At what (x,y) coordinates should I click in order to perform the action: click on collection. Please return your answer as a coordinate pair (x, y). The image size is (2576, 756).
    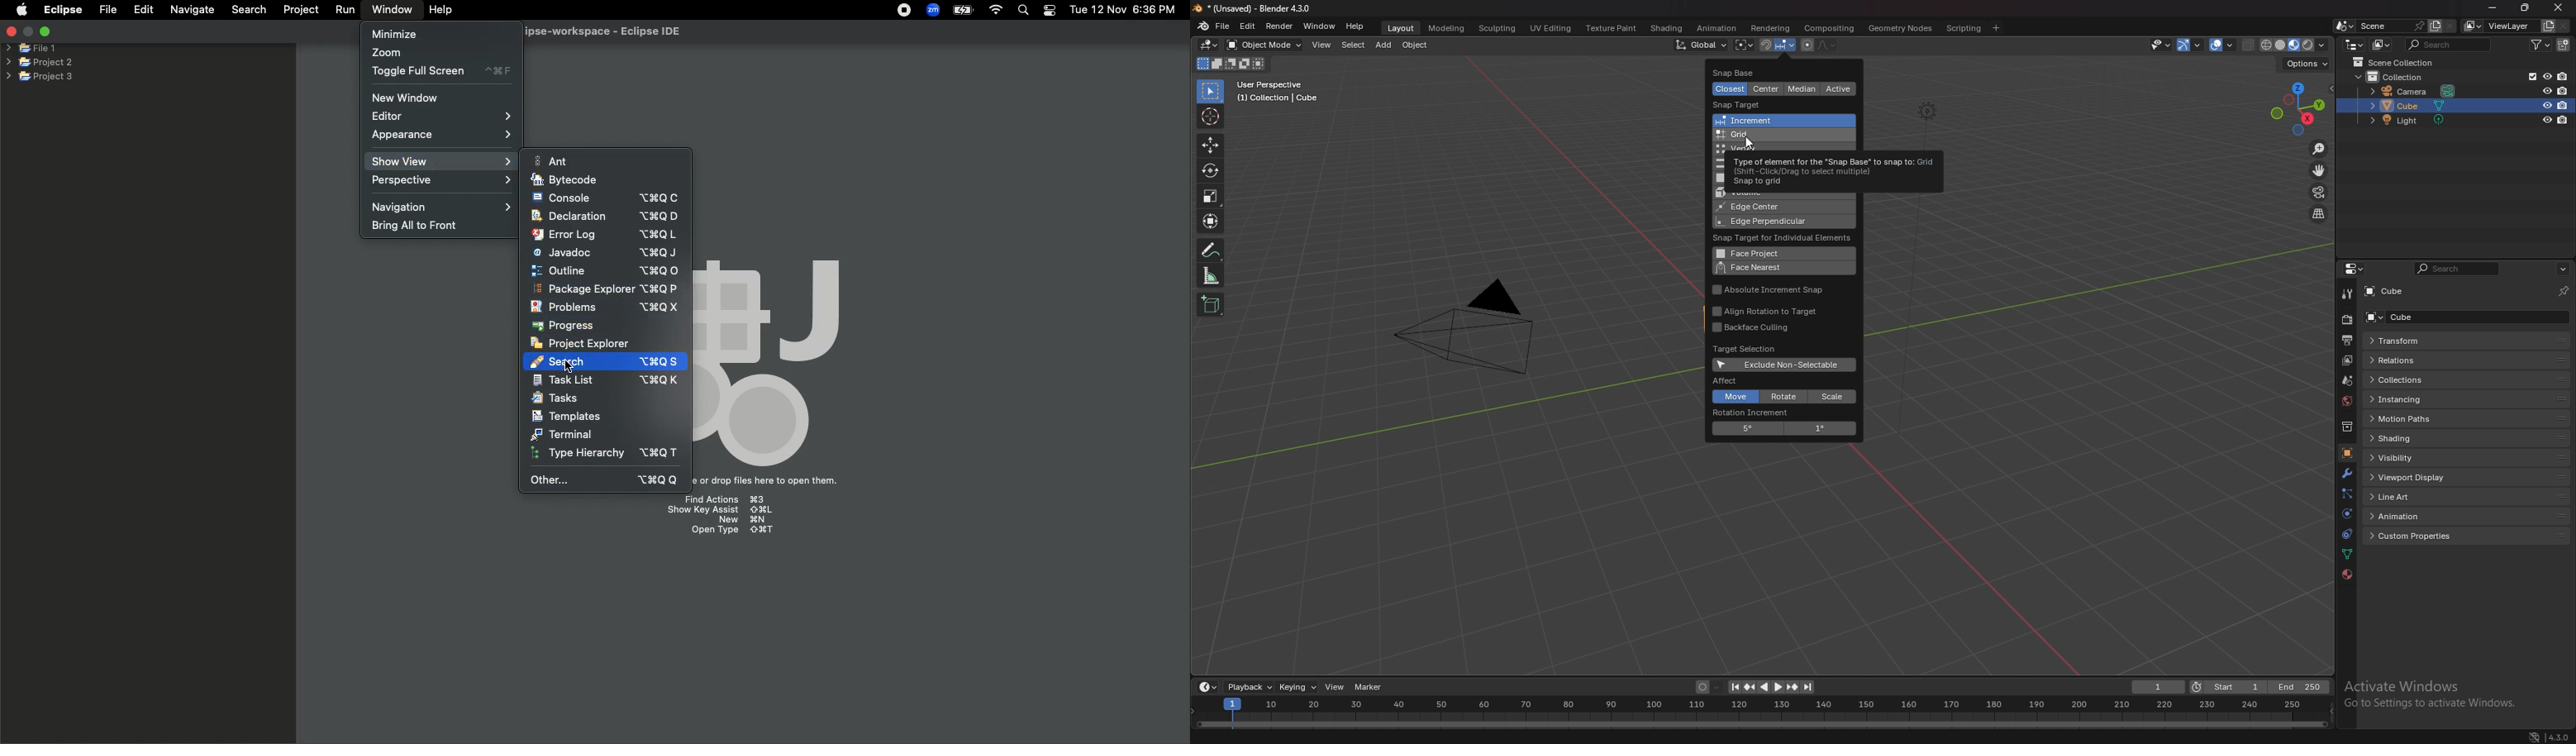
    Looking at the image, I should click on (2403, 76).